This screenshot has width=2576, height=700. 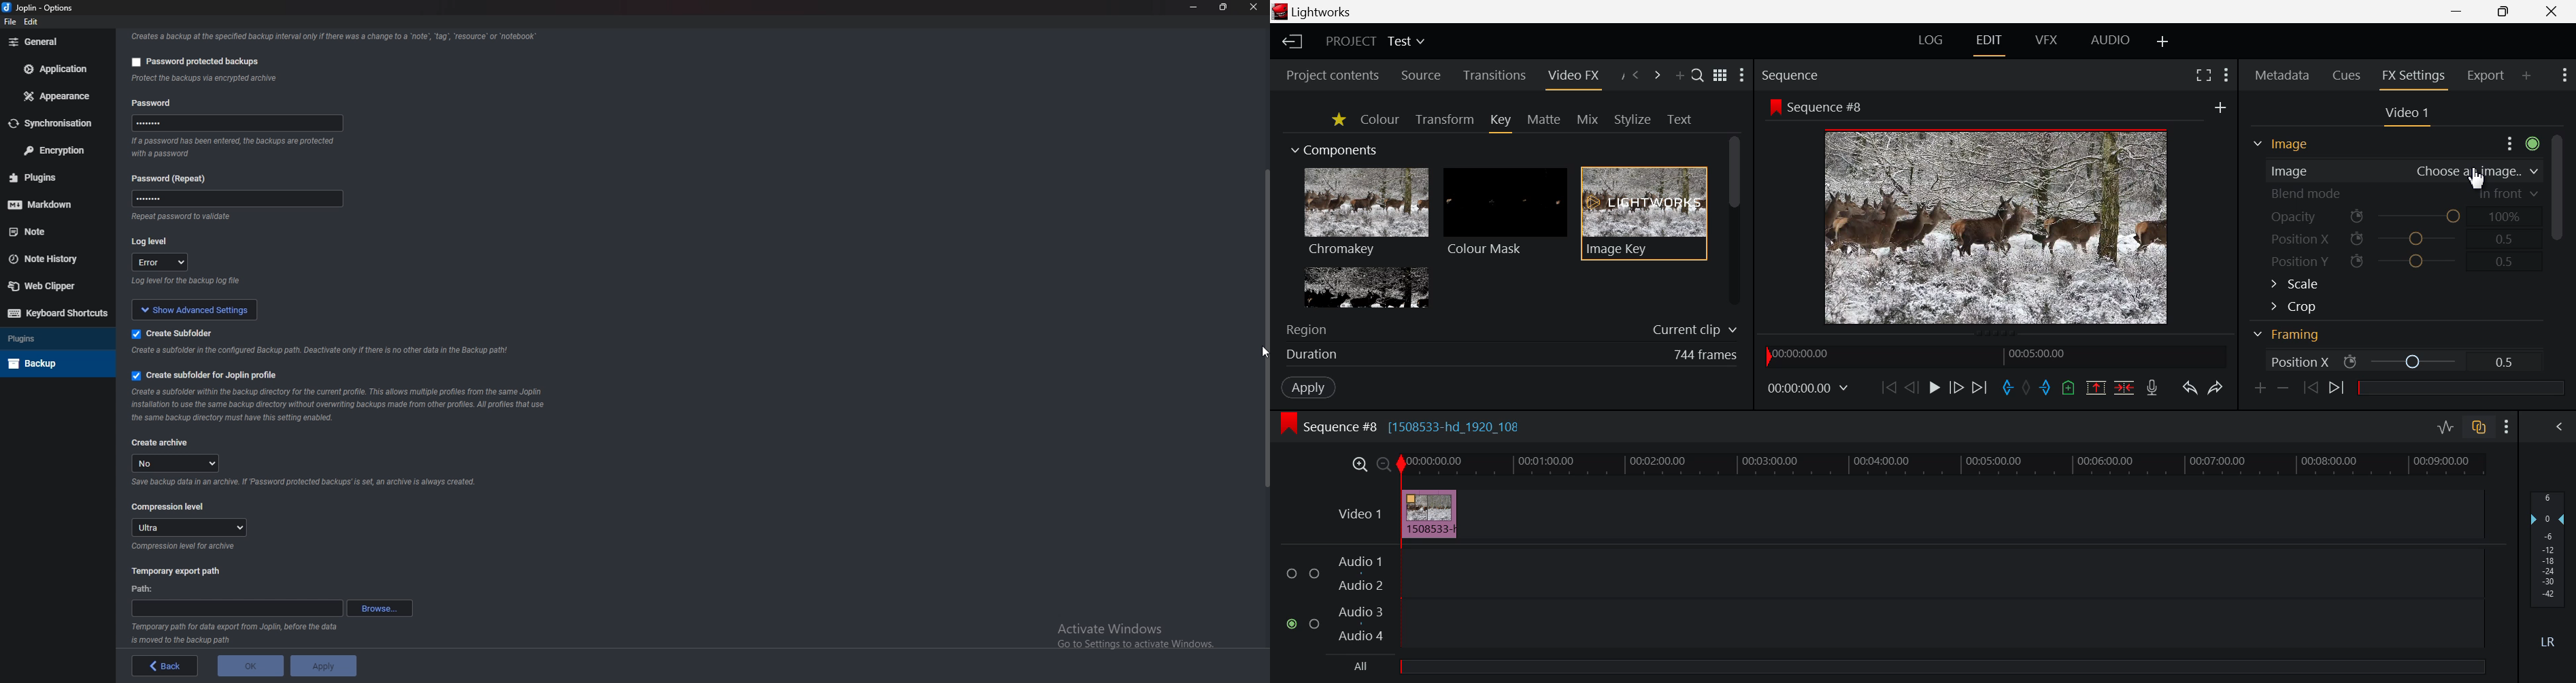 I want to click on Scroll bar, so click(x=1265, y=328).